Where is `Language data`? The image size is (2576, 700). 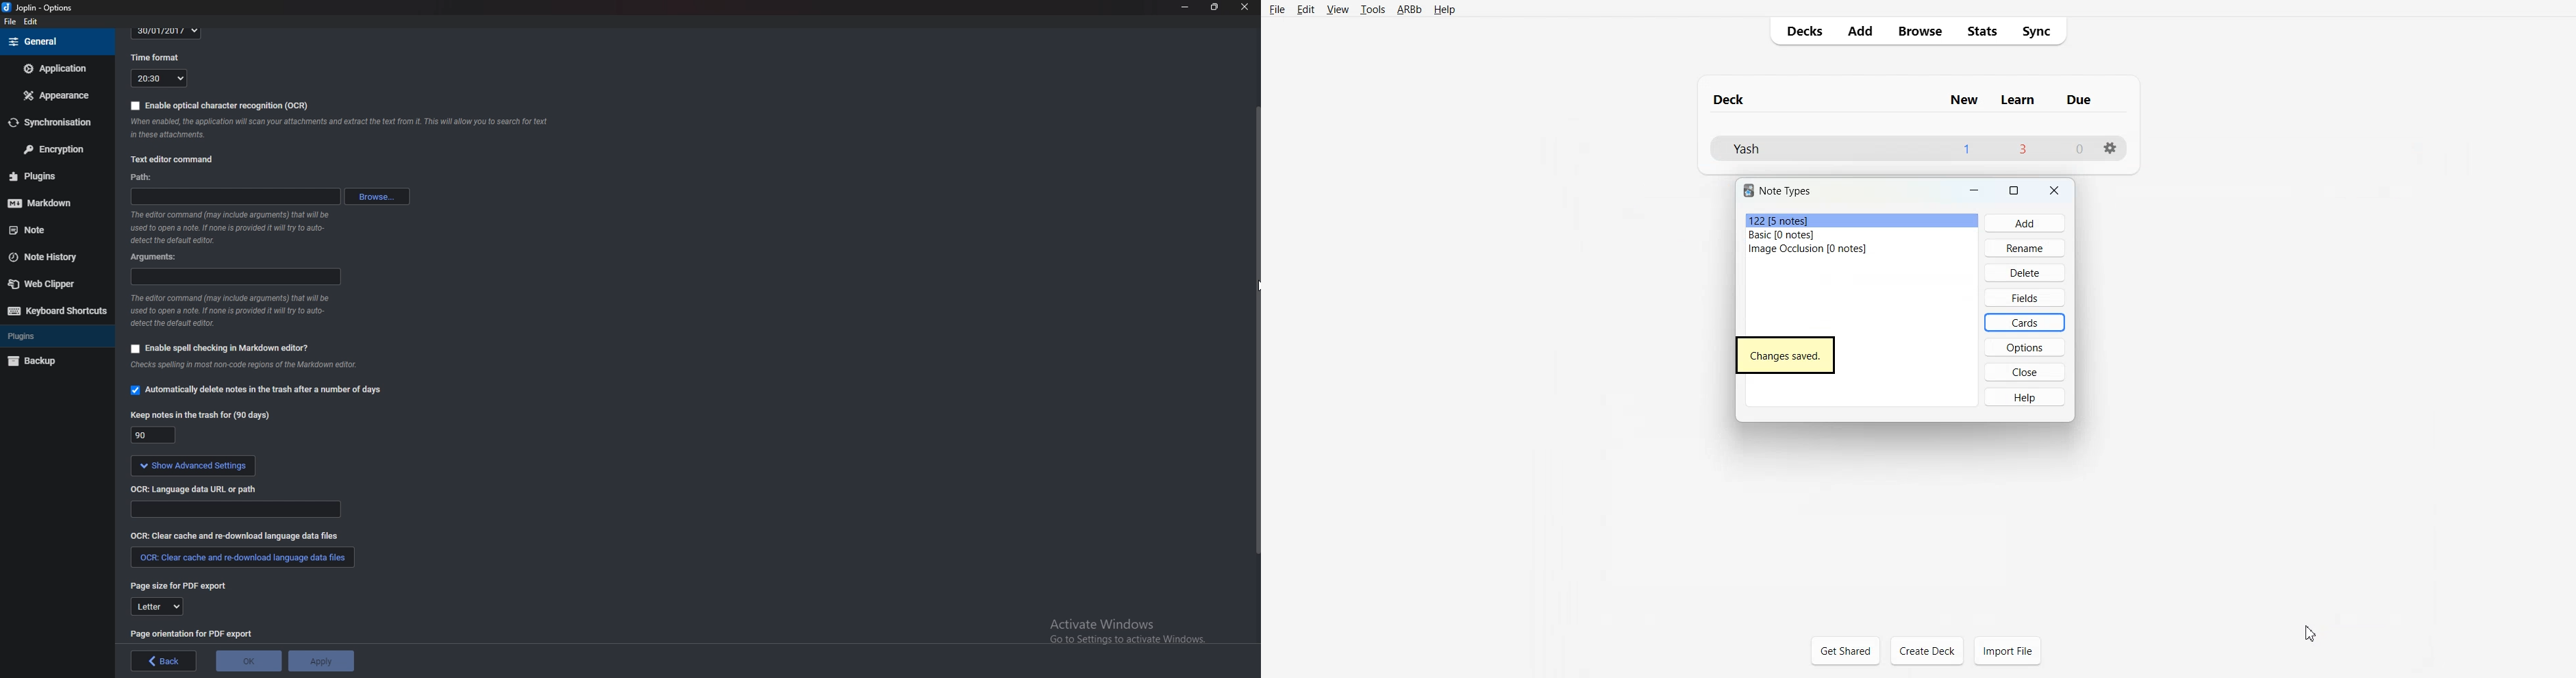
Language data is located at coordinates (237, 509).